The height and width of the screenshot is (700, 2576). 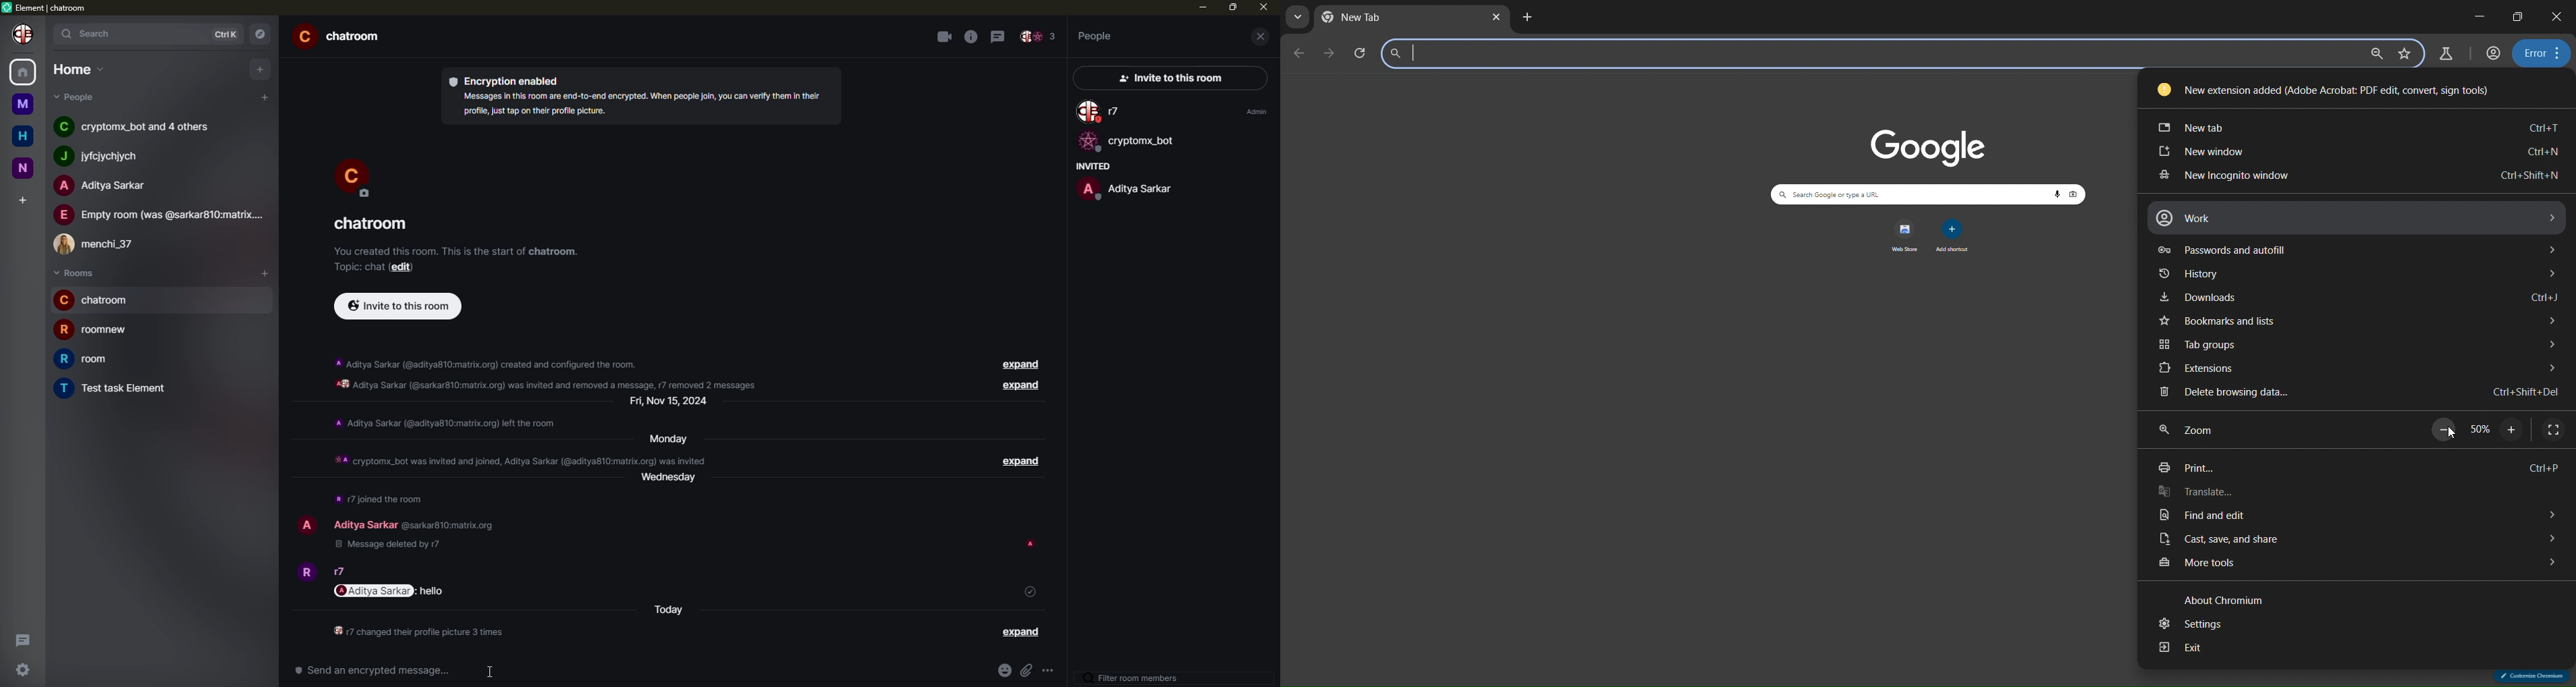 What do you see at coordinates (137, 125) in the screenshot?
I see `people` at bounding box center [137, 125].